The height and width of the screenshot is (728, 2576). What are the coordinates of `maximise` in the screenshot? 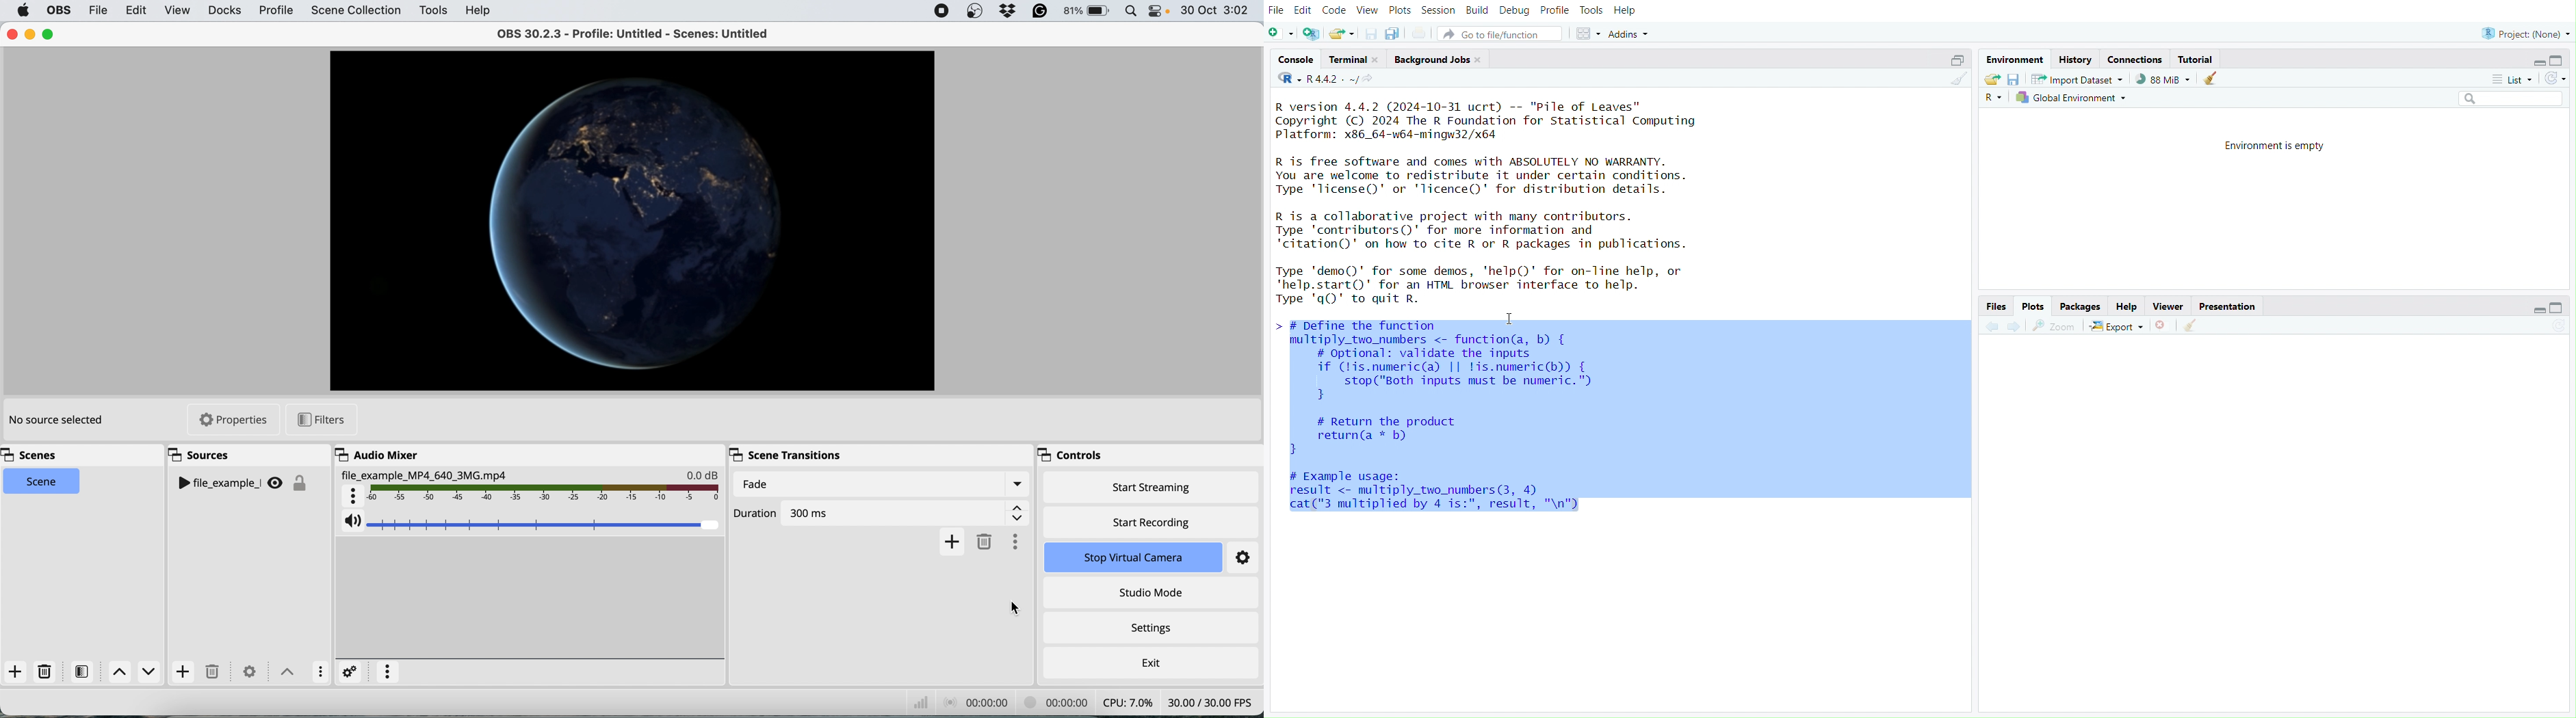 It's located at (48, 33).